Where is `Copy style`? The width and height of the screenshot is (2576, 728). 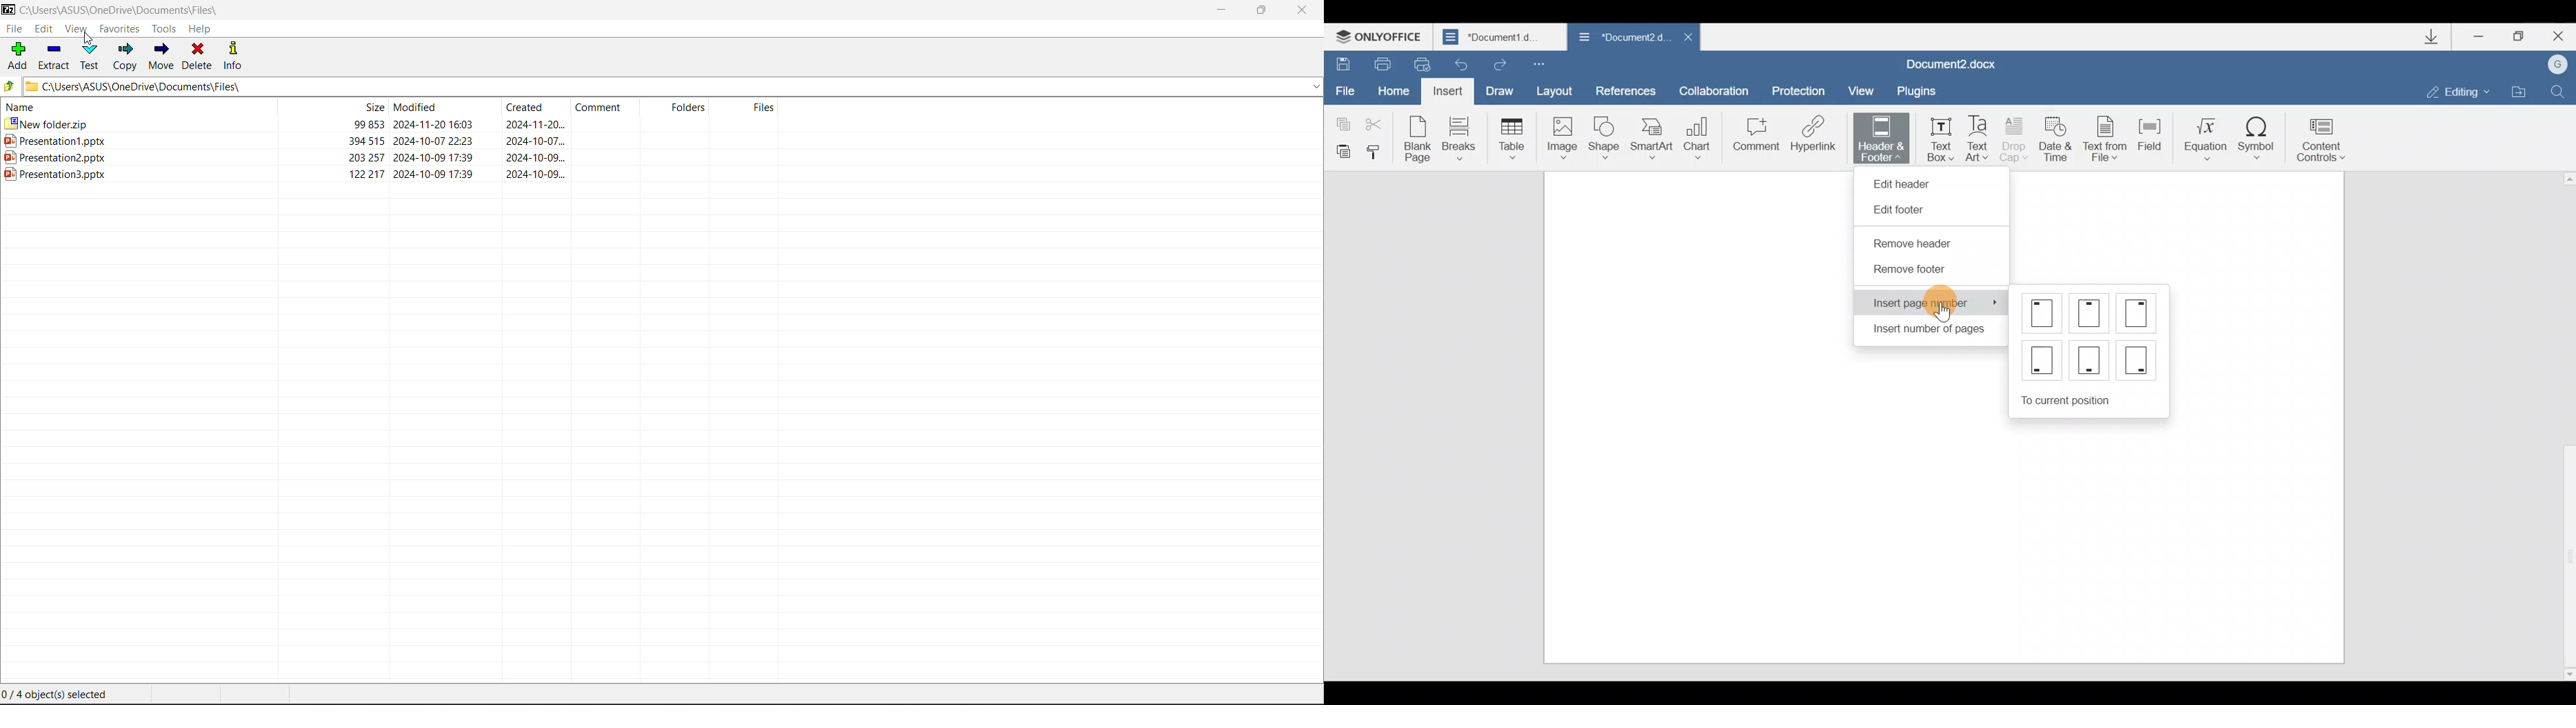
Copy style is located at coordinates (1379, 151).